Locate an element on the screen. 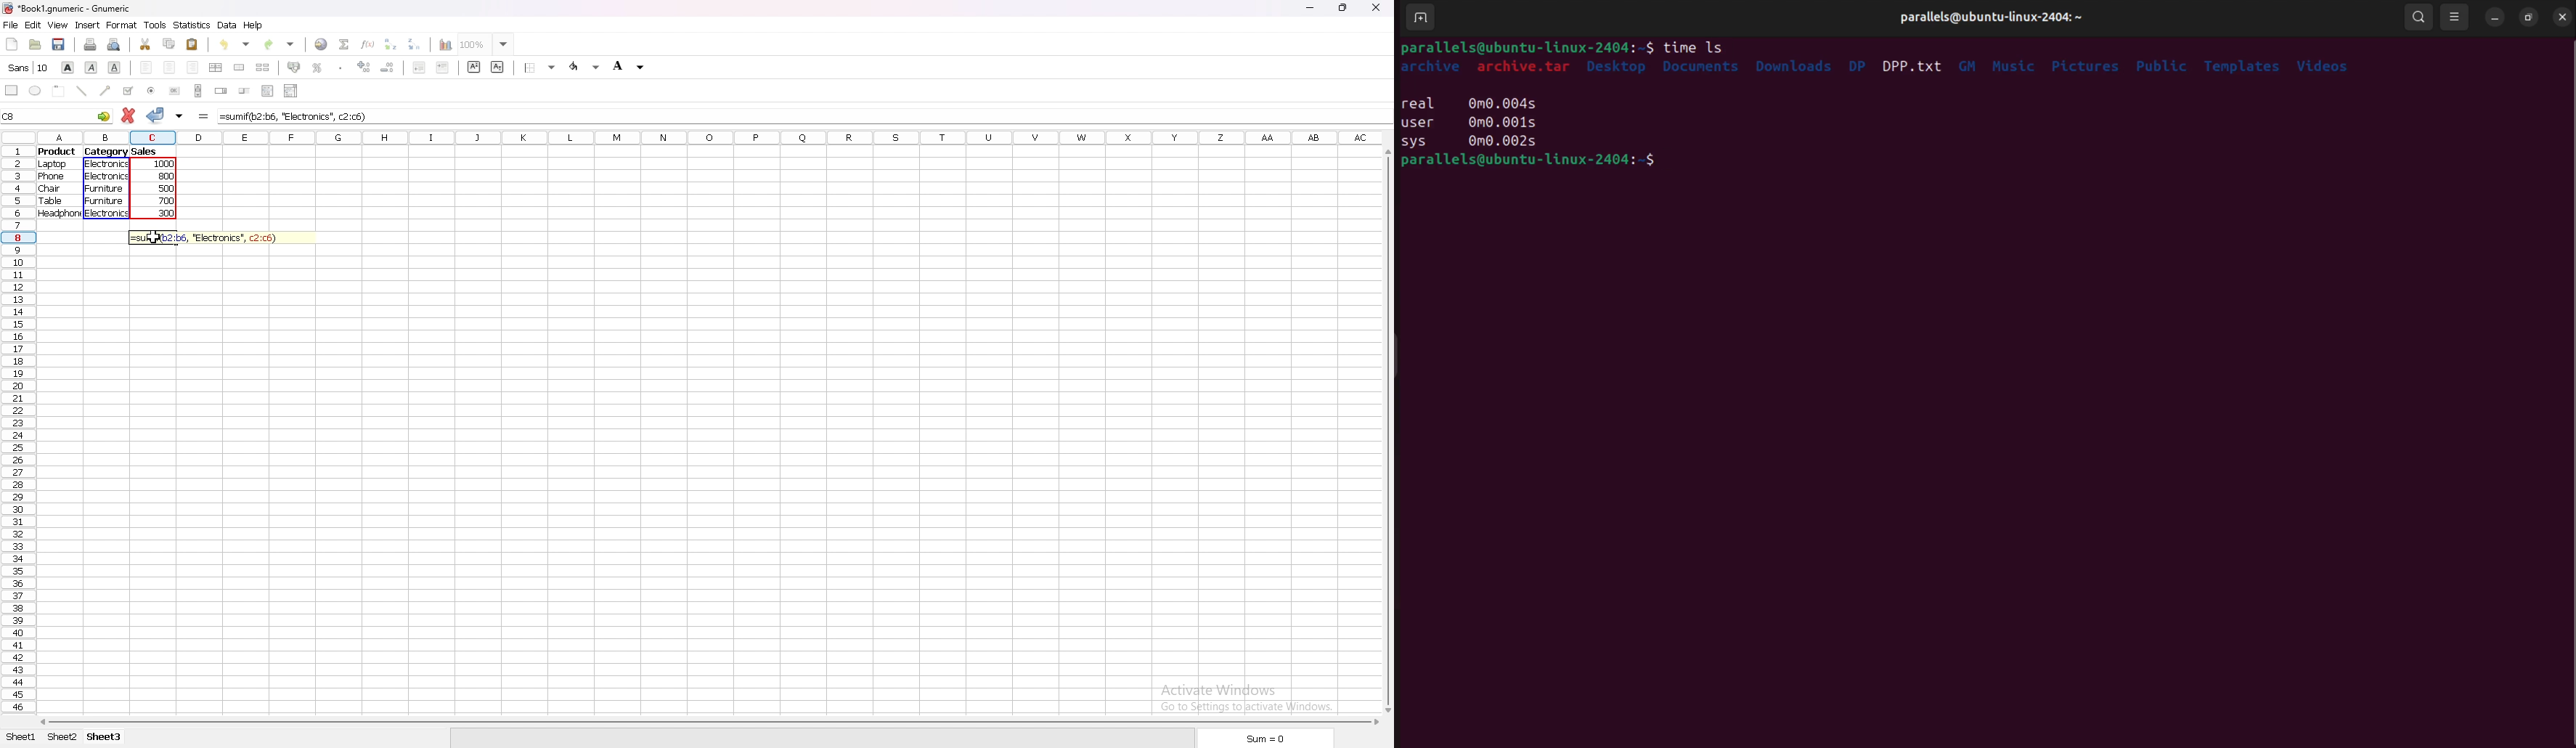 Image resolution: width=2576 pixels, height=756 pixels. laptop is located at coordinates (55, 164).